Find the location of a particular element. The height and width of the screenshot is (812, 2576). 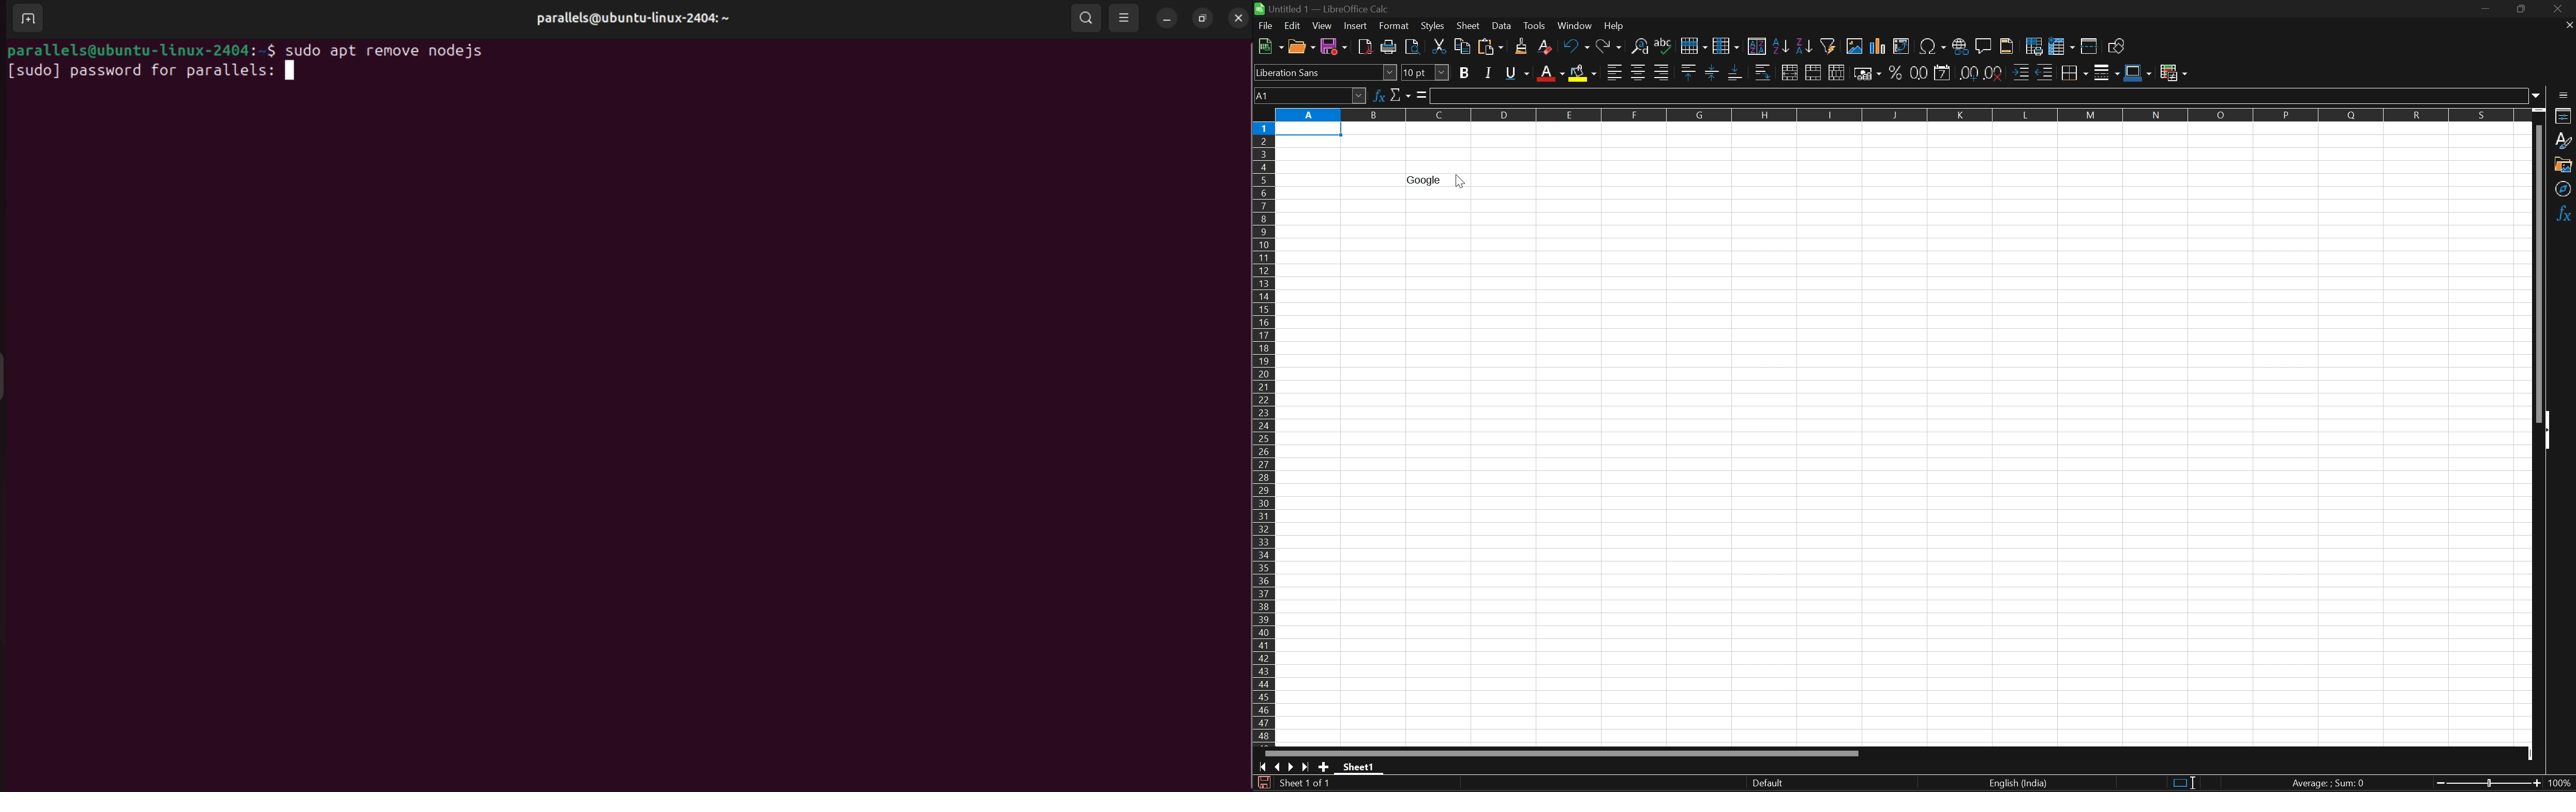

Border color (Blue) is located at coordinates (2139, 72).